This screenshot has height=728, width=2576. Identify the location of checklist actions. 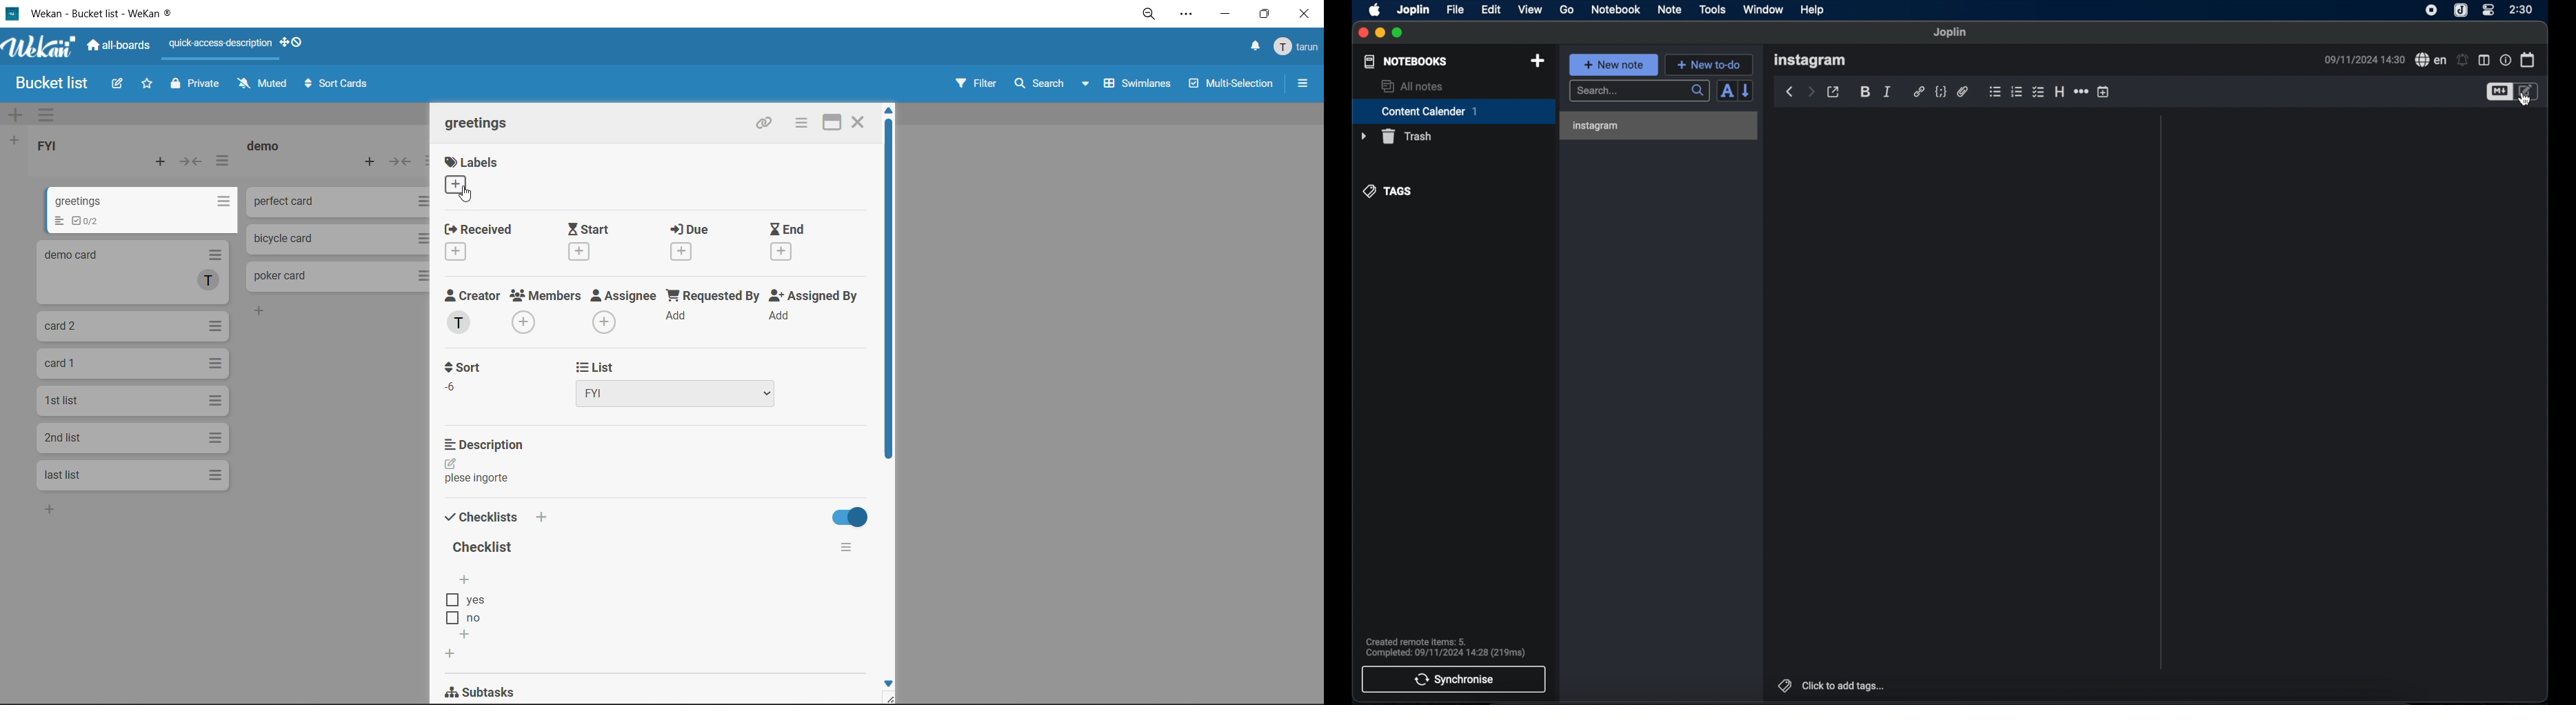
(843, 548).